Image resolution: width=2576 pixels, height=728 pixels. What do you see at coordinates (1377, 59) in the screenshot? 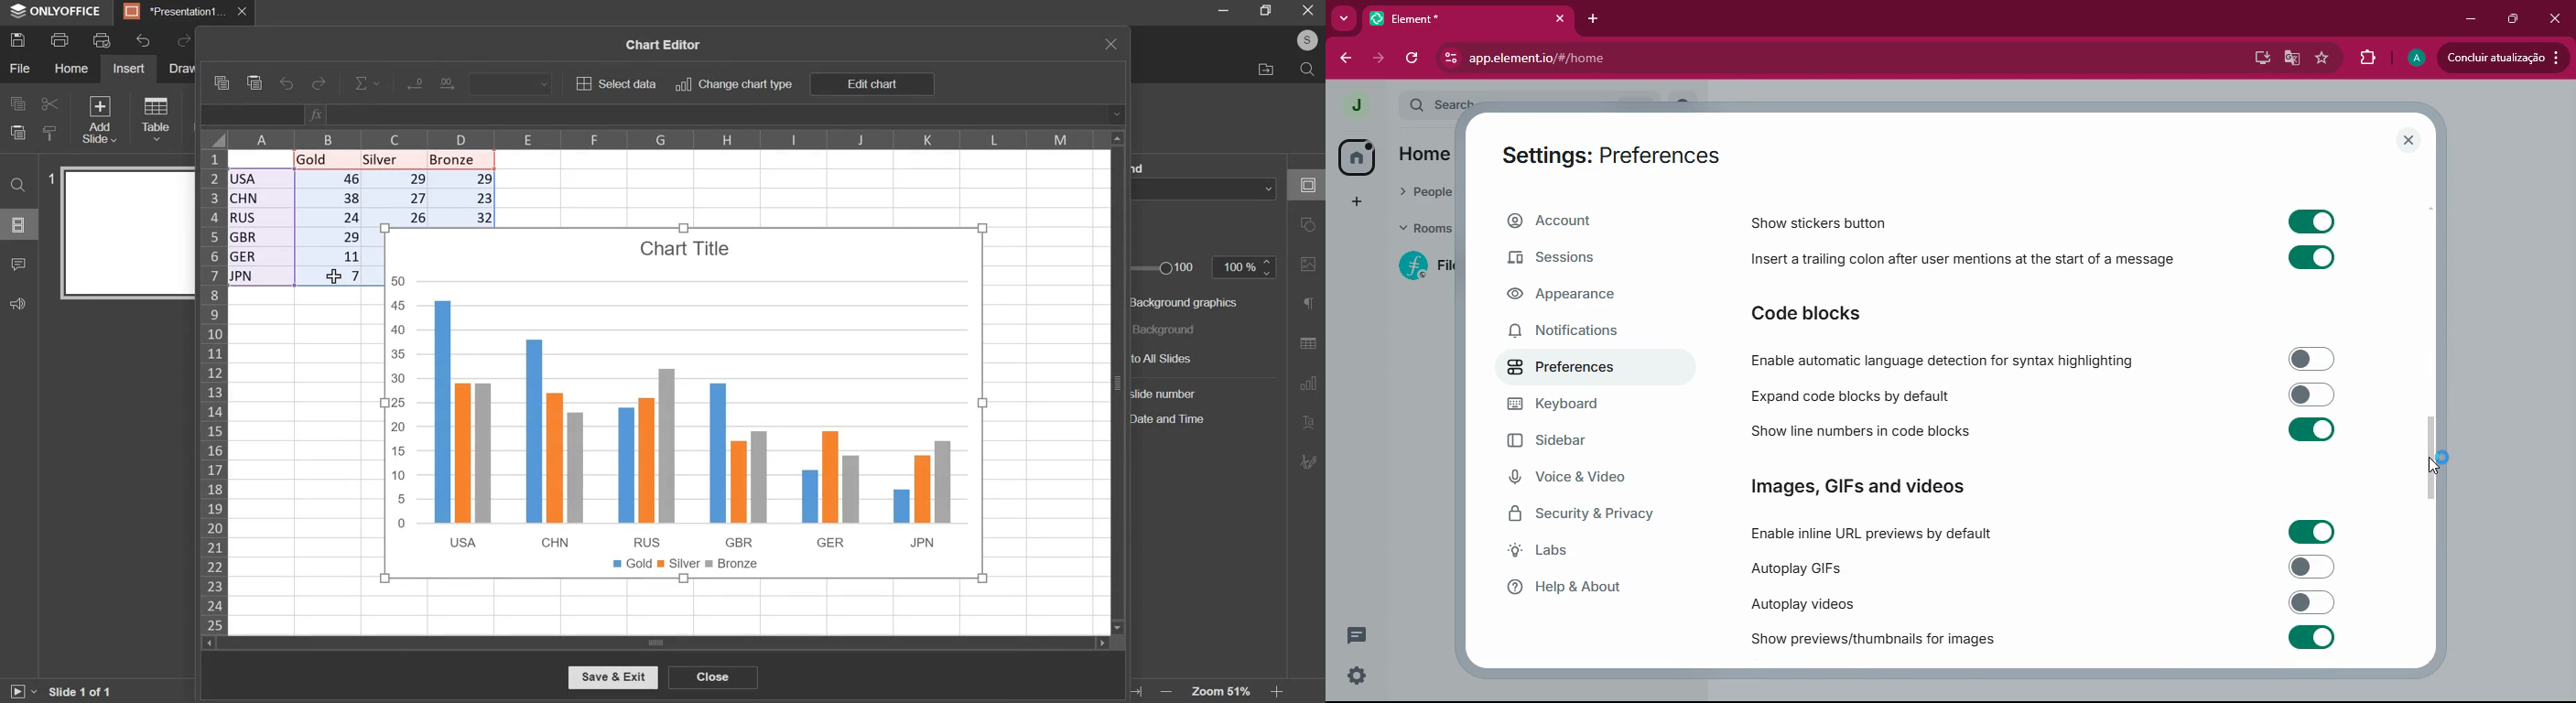
I see `forward` at bounding box center [1377, 59].